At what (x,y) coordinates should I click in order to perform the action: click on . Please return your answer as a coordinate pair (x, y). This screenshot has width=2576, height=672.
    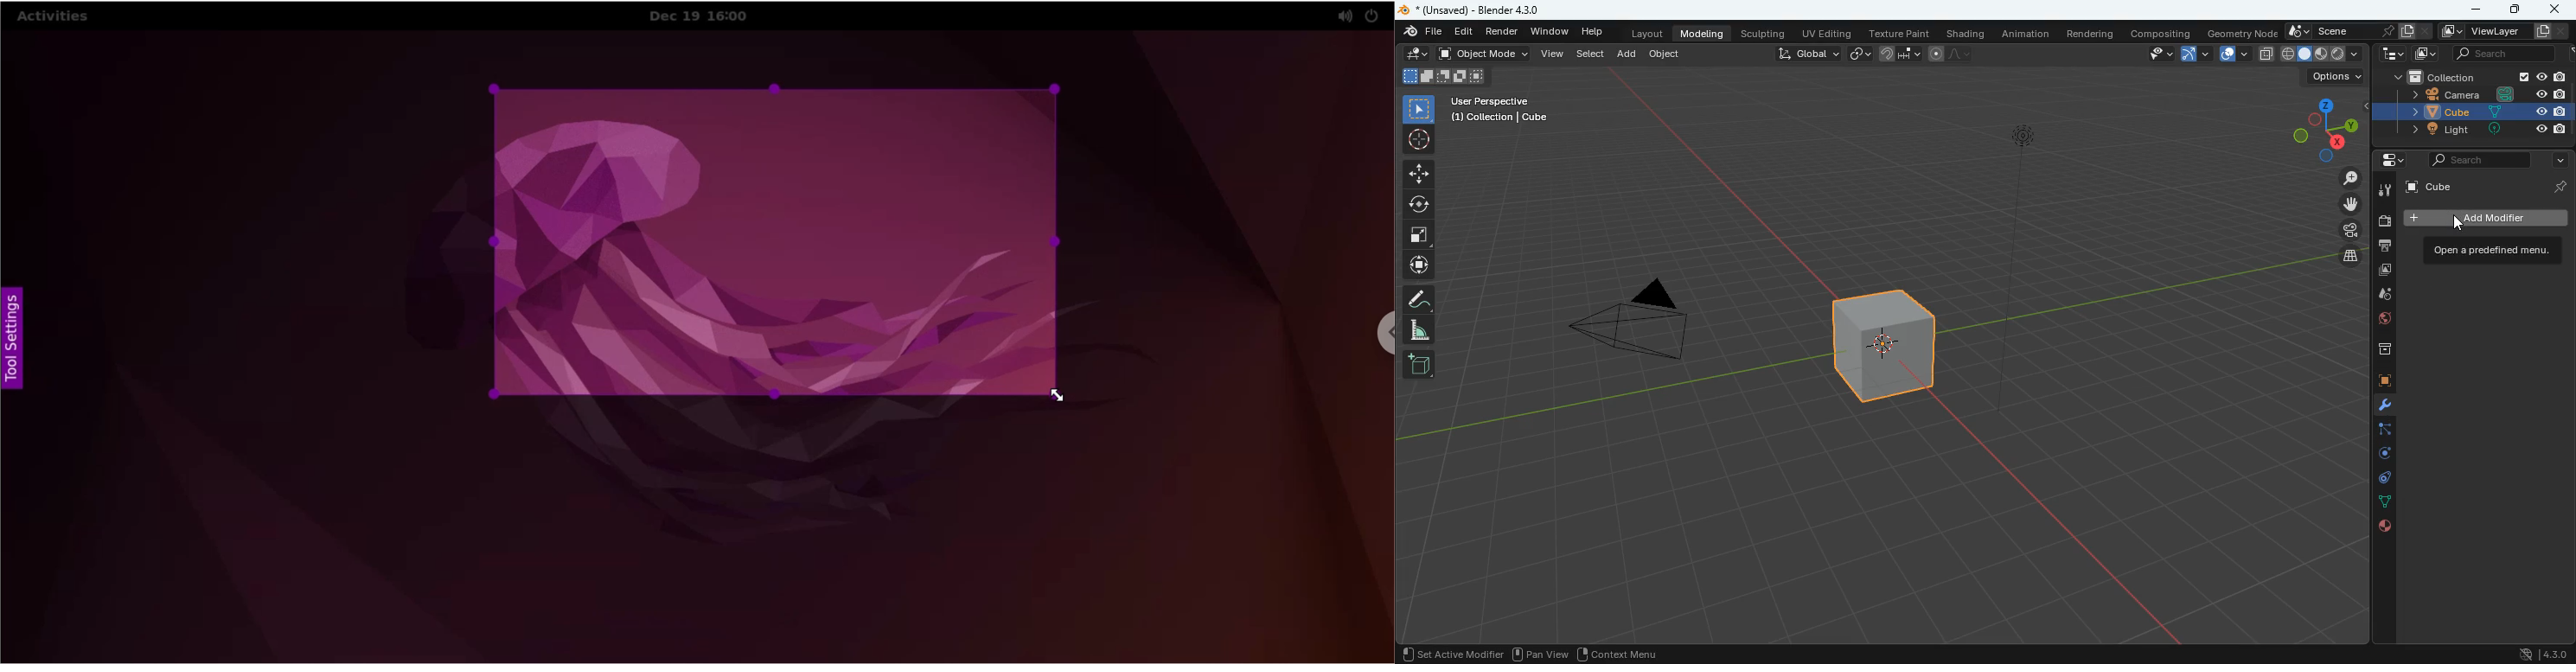
    Looking at the image, I should click on (2558, 185).